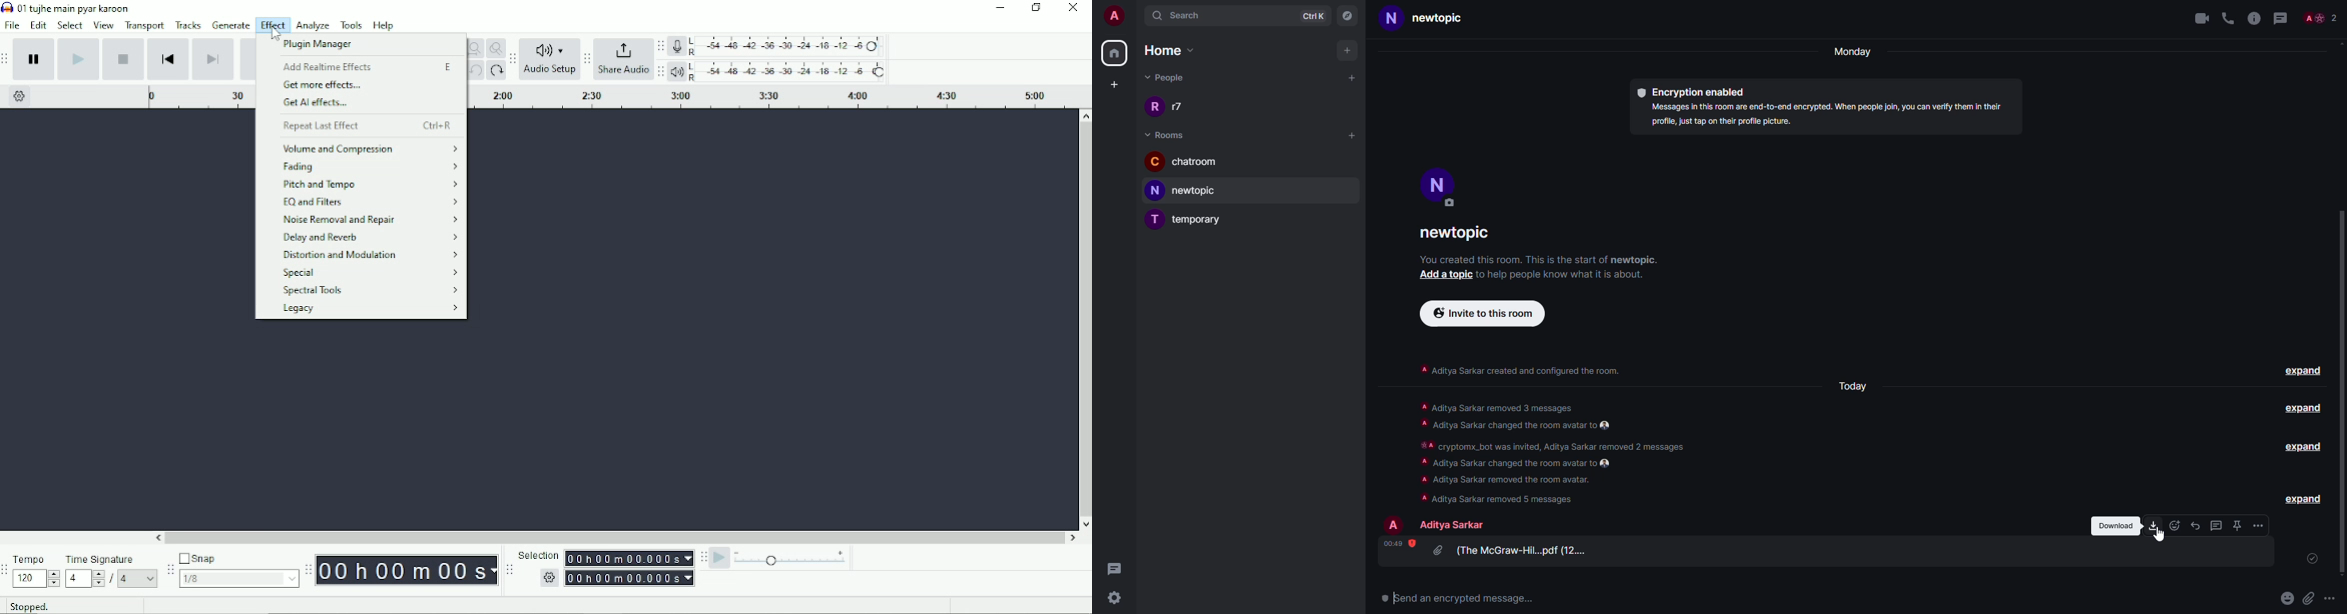 The width and height of the screenshot is (2352, 616). What do you see at coordinates (624, 62) in the screenshot?
I see `Share Audio ` at bounding box center [624, 62].